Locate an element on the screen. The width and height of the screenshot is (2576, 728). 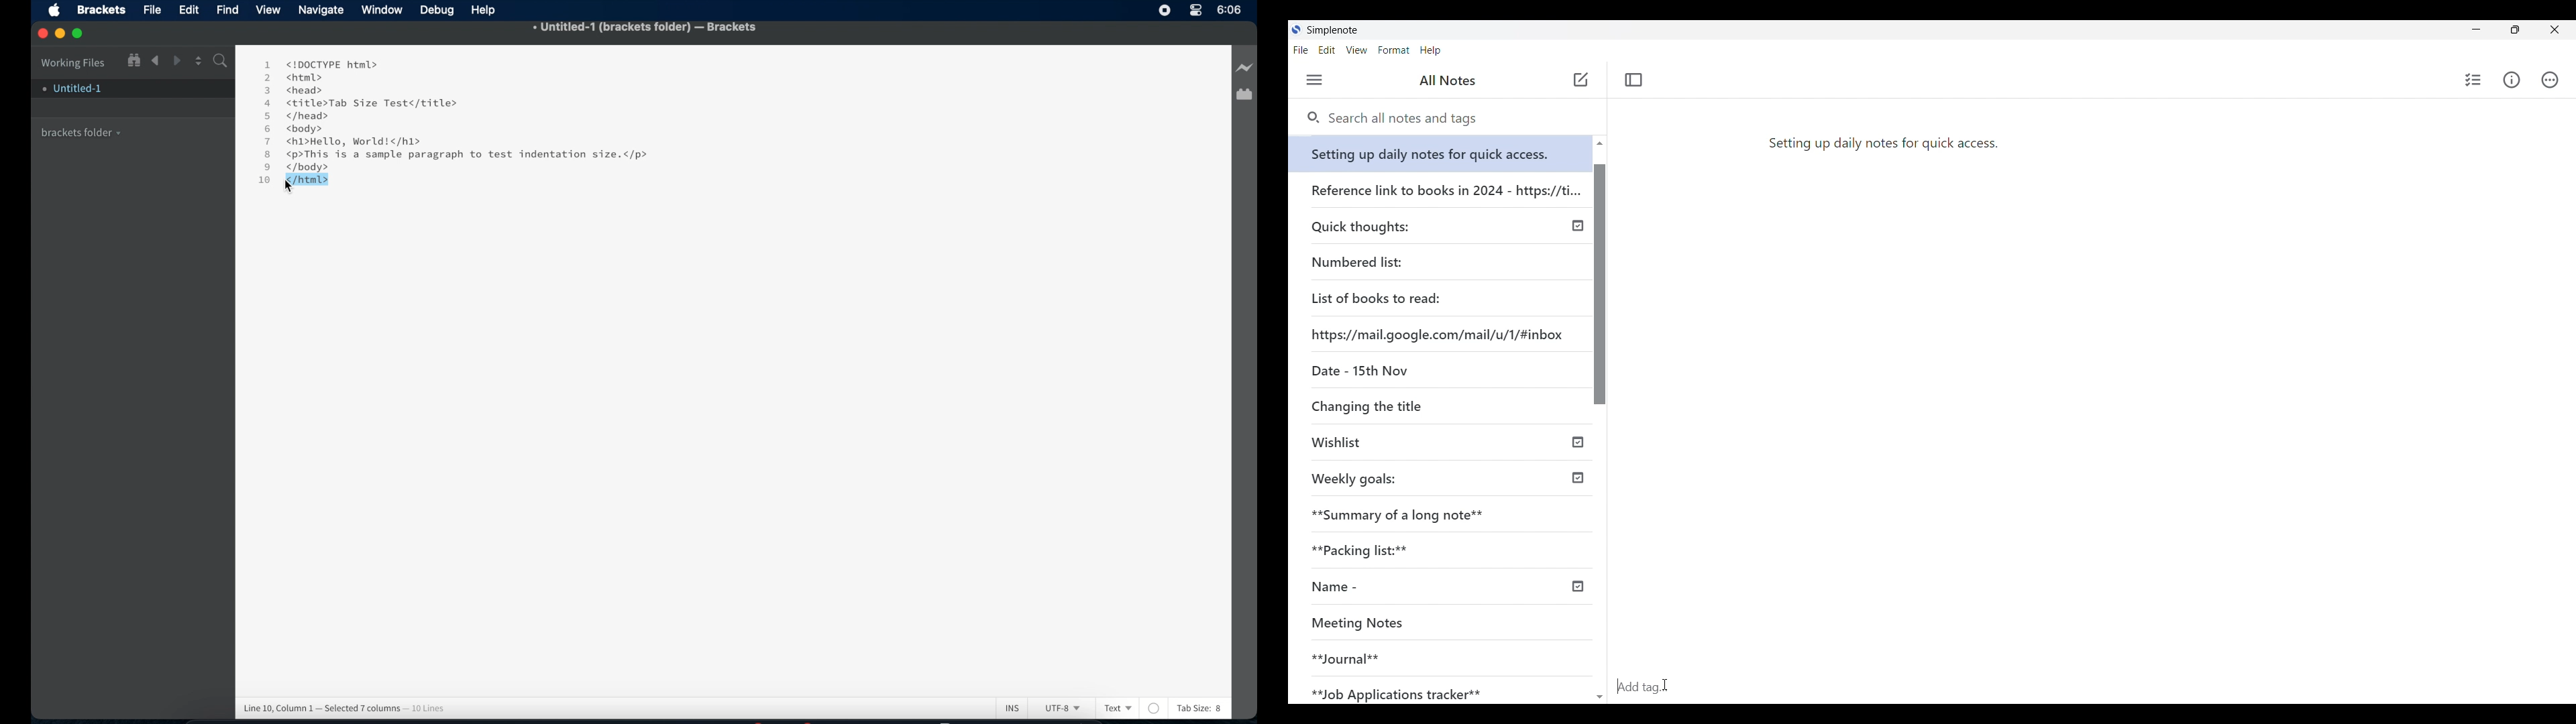
Debug is located at coordinates (439, 11).